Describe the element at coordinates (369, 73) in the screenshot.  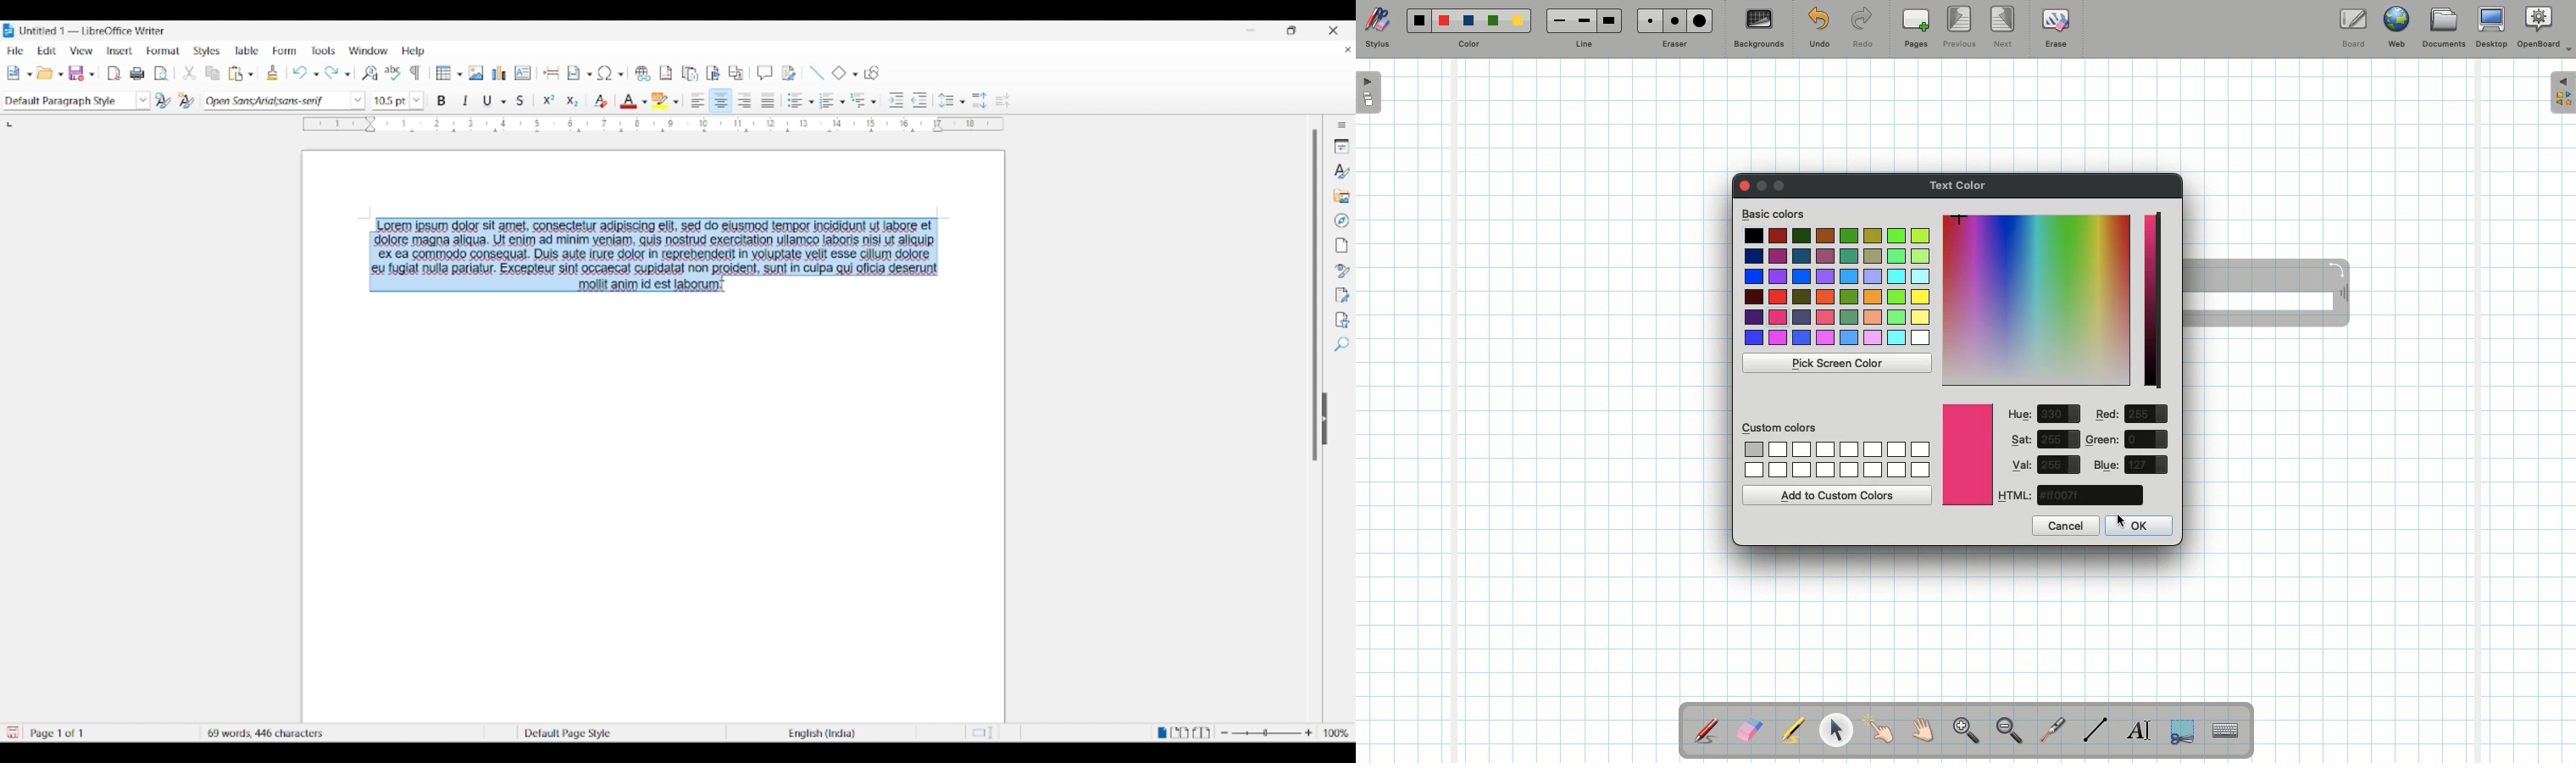
I see `Find and replace` at that location.